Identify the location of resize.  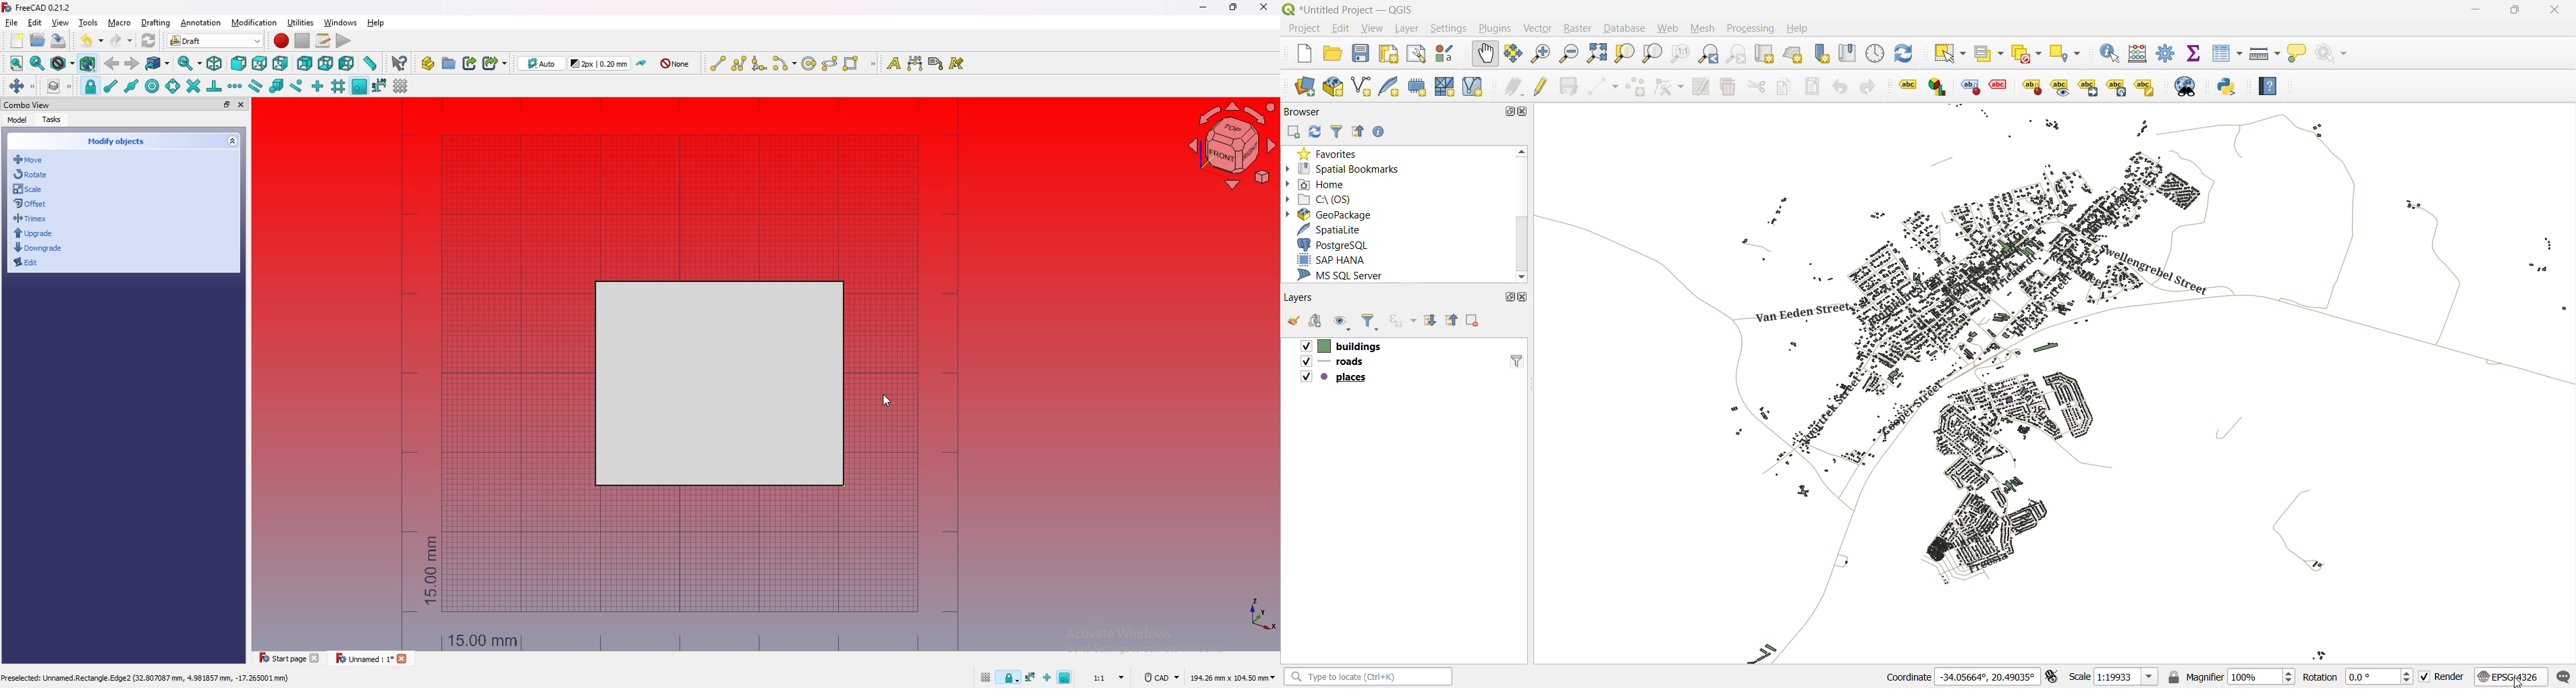
(1233, 7).